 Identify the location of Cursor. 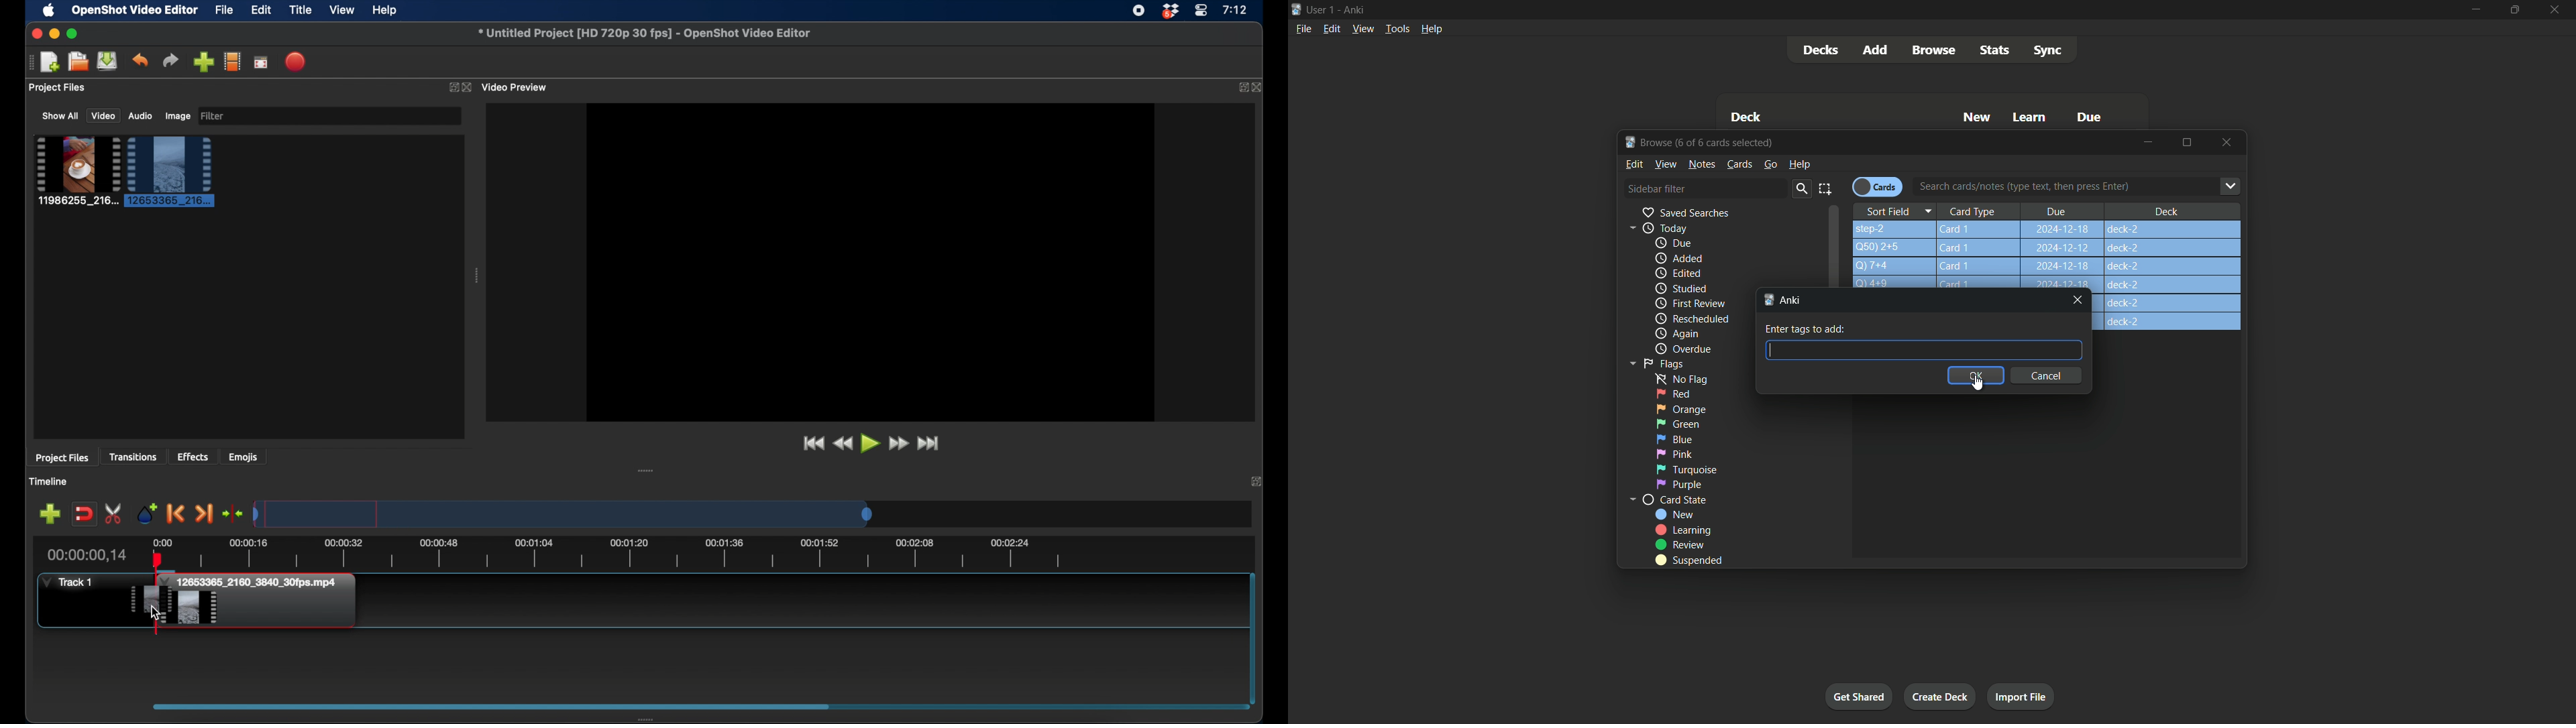
(1983, 384).